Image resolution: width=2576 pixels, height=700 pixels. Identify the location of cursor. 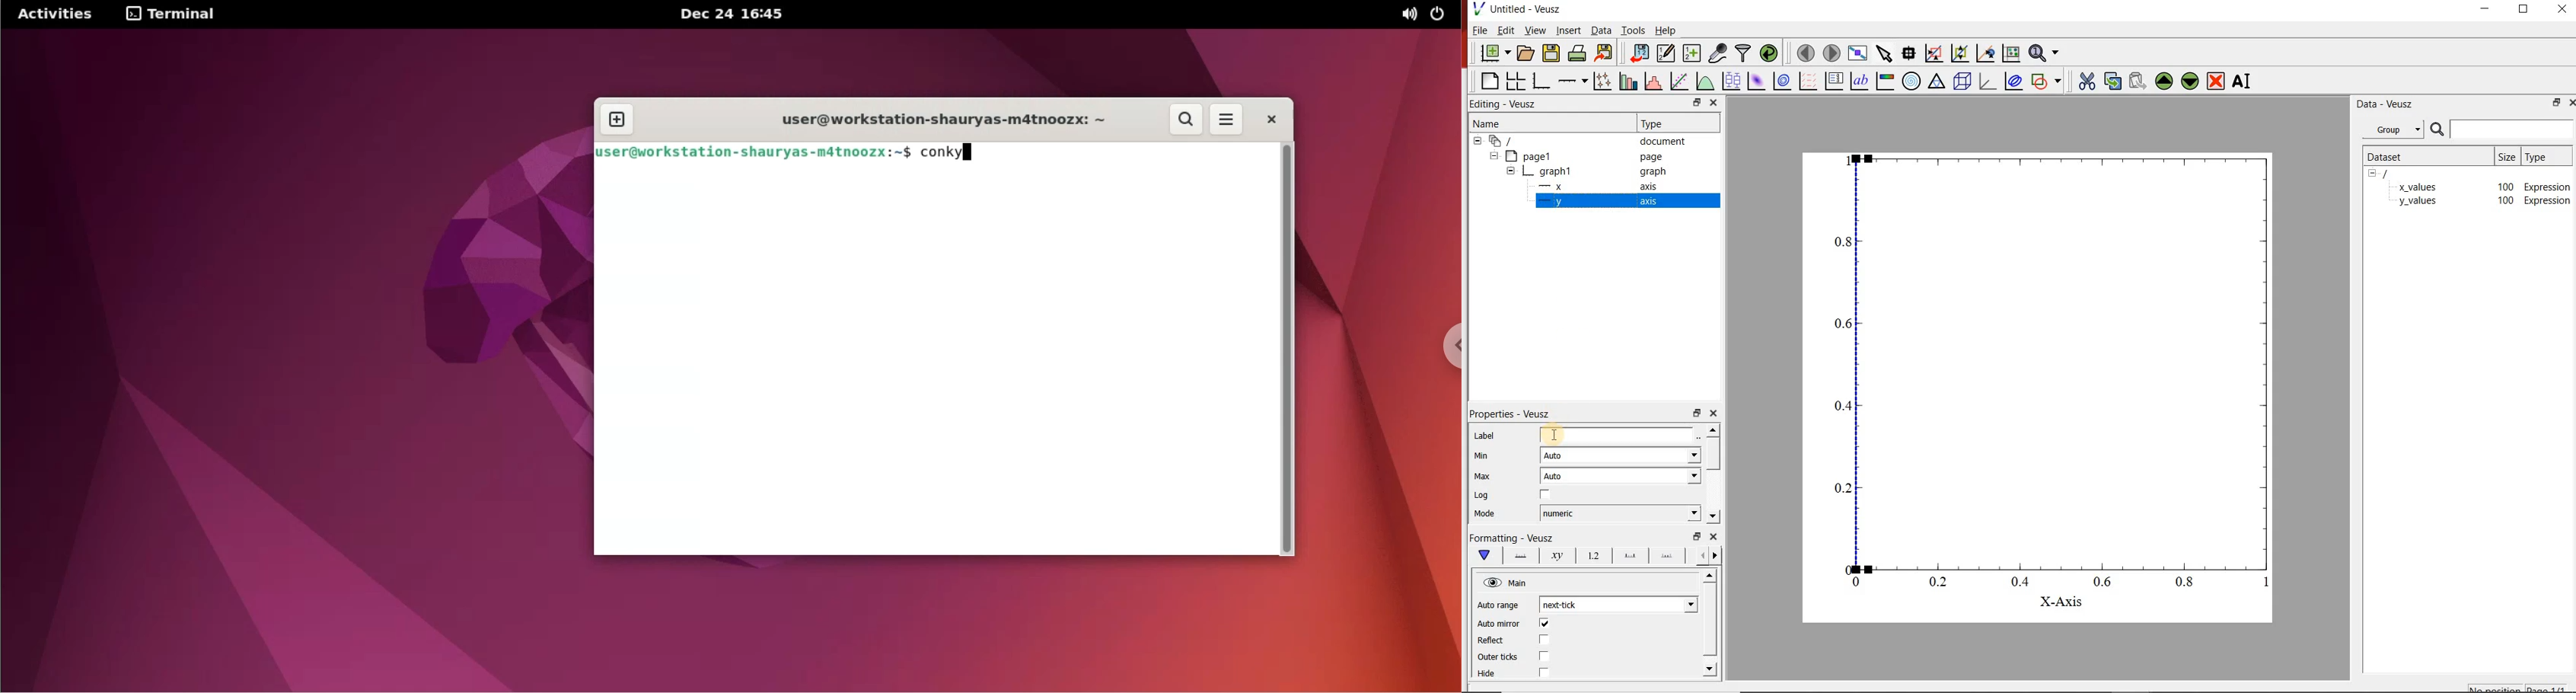
(1555, 435).